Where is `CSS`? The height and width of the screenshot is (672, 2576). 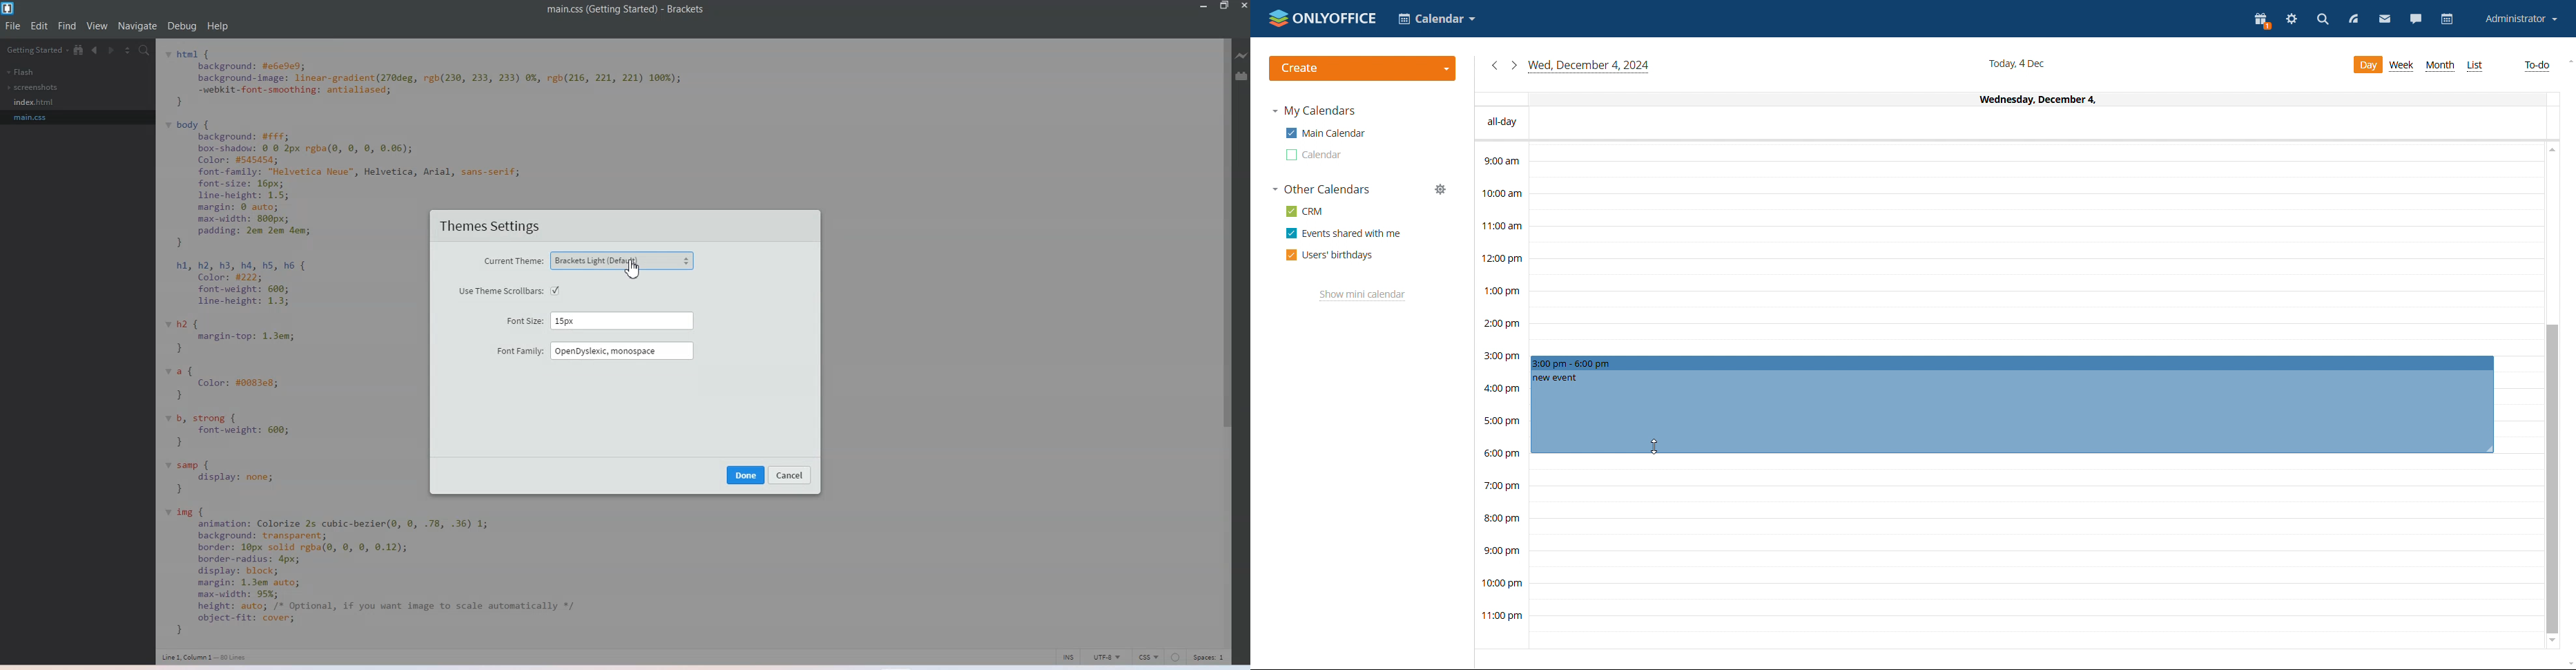 CSS is located at coordinates (1150, 657).